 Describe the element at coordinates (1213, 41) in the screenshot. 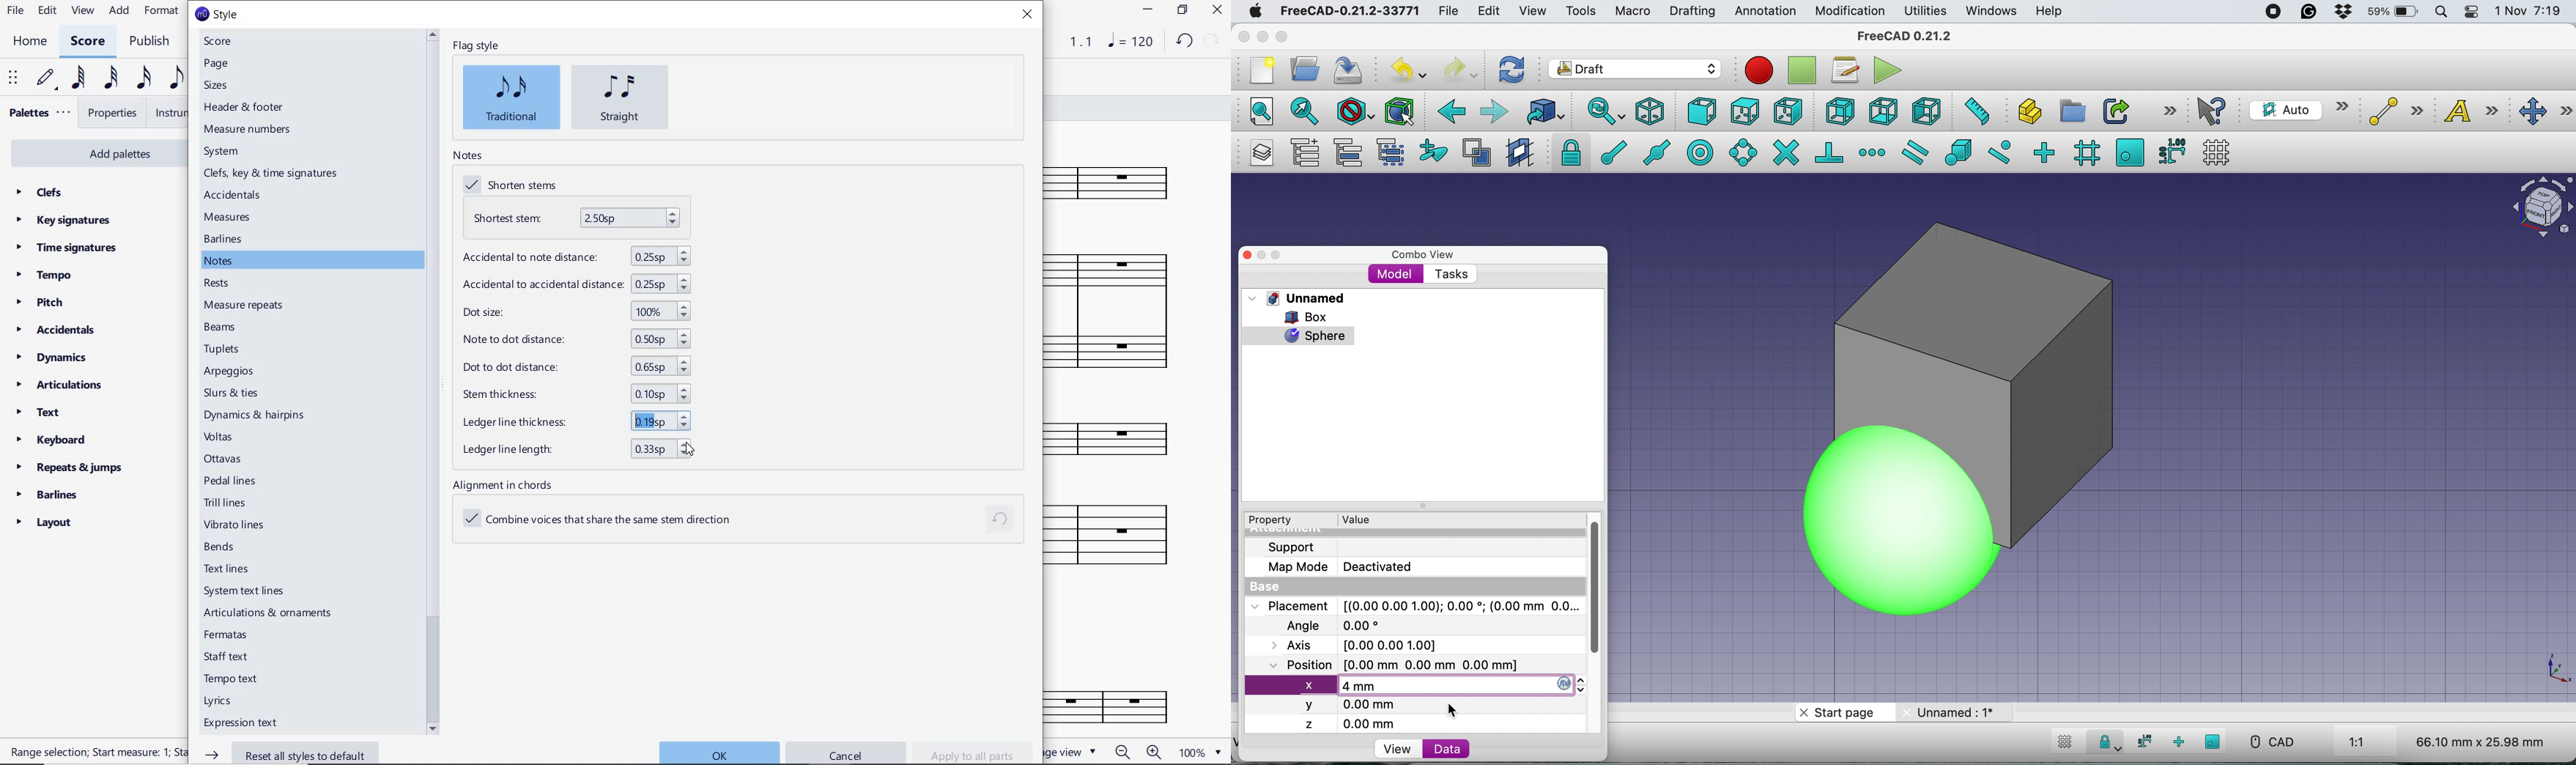

I see `REDO` at that location.